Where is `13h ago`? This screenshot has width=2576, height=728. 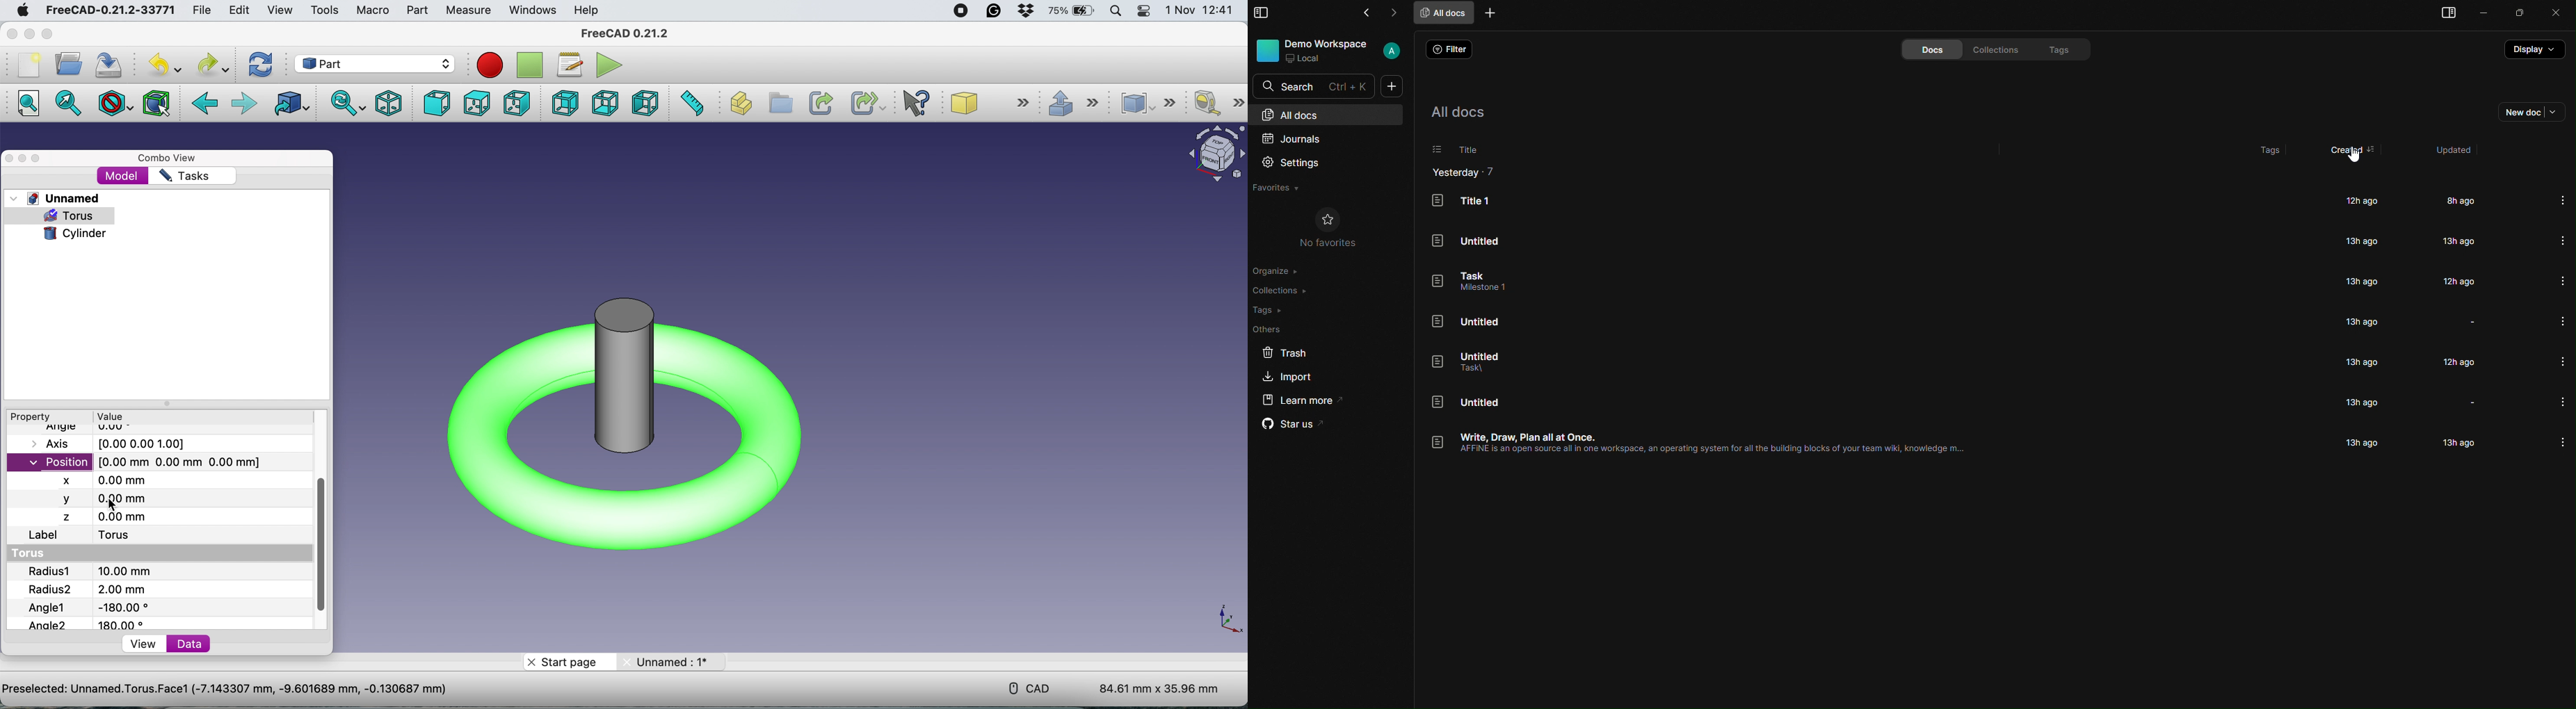 13h ago is located at coordinates (2363, 282).